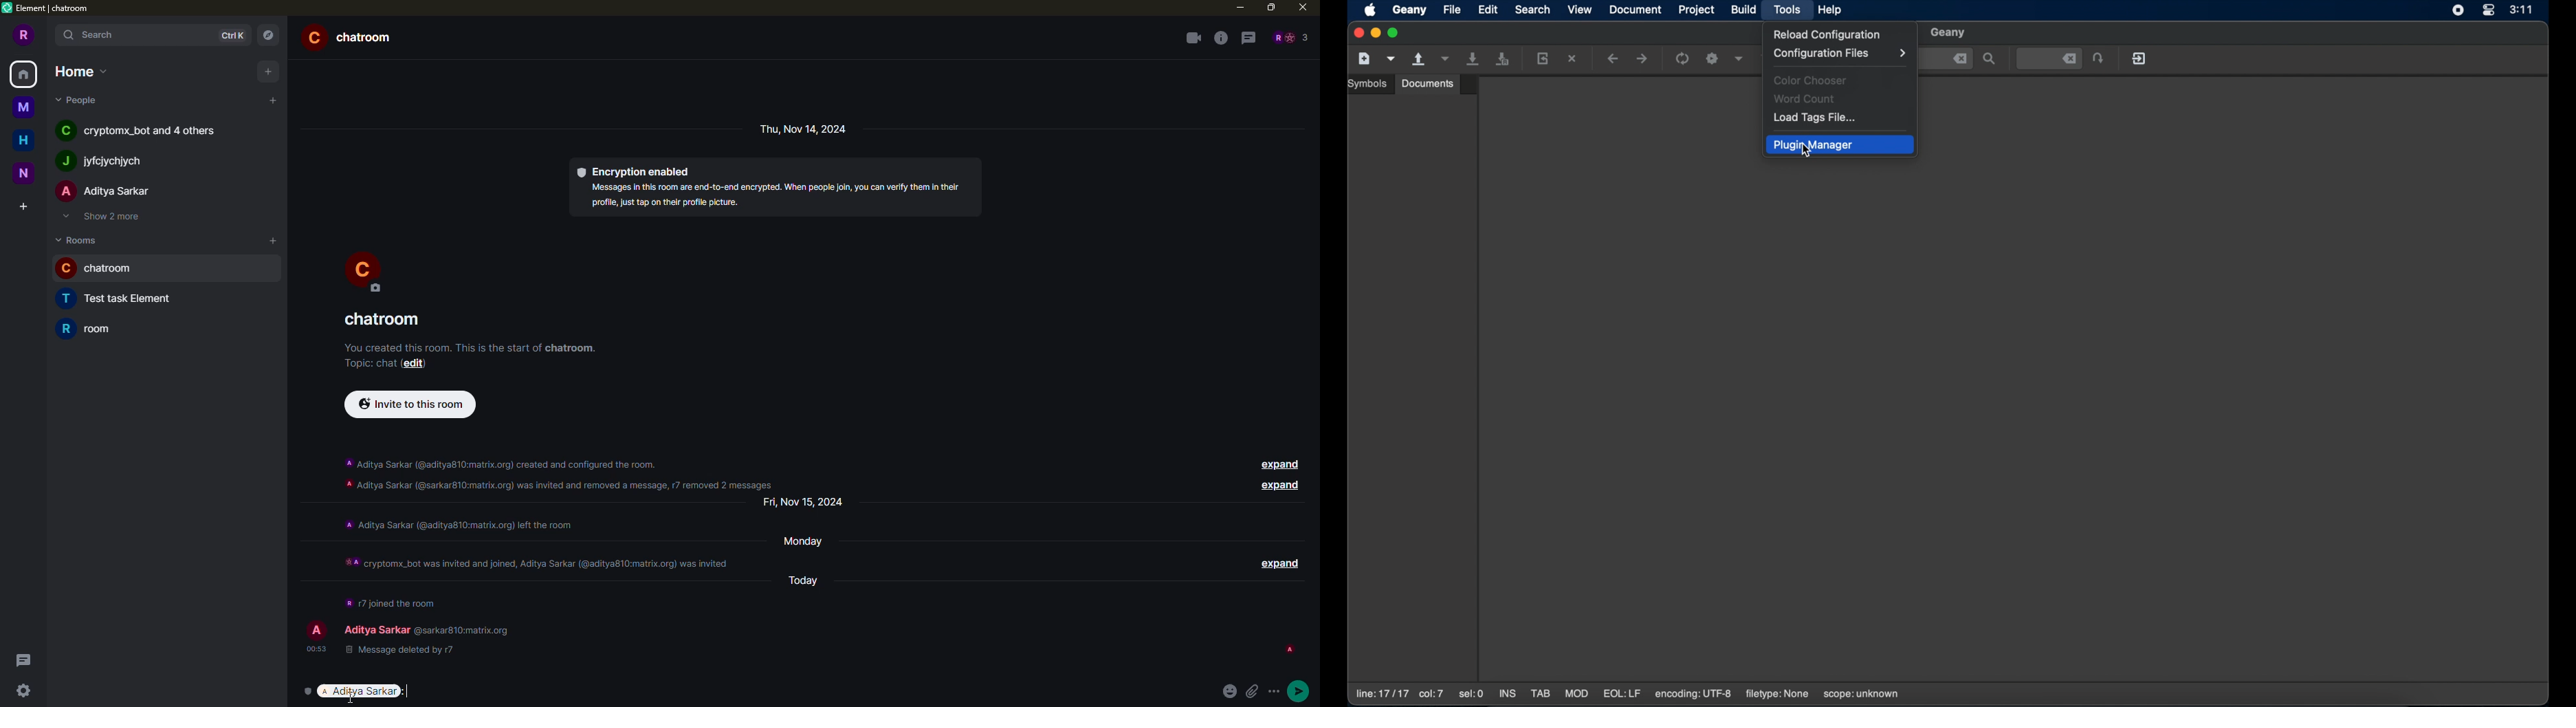 The image size is (2576, 728). What do you see at coordinates (1271, 6) in the screenshot?
I see `maximize` at bounding box center [1271, 6].